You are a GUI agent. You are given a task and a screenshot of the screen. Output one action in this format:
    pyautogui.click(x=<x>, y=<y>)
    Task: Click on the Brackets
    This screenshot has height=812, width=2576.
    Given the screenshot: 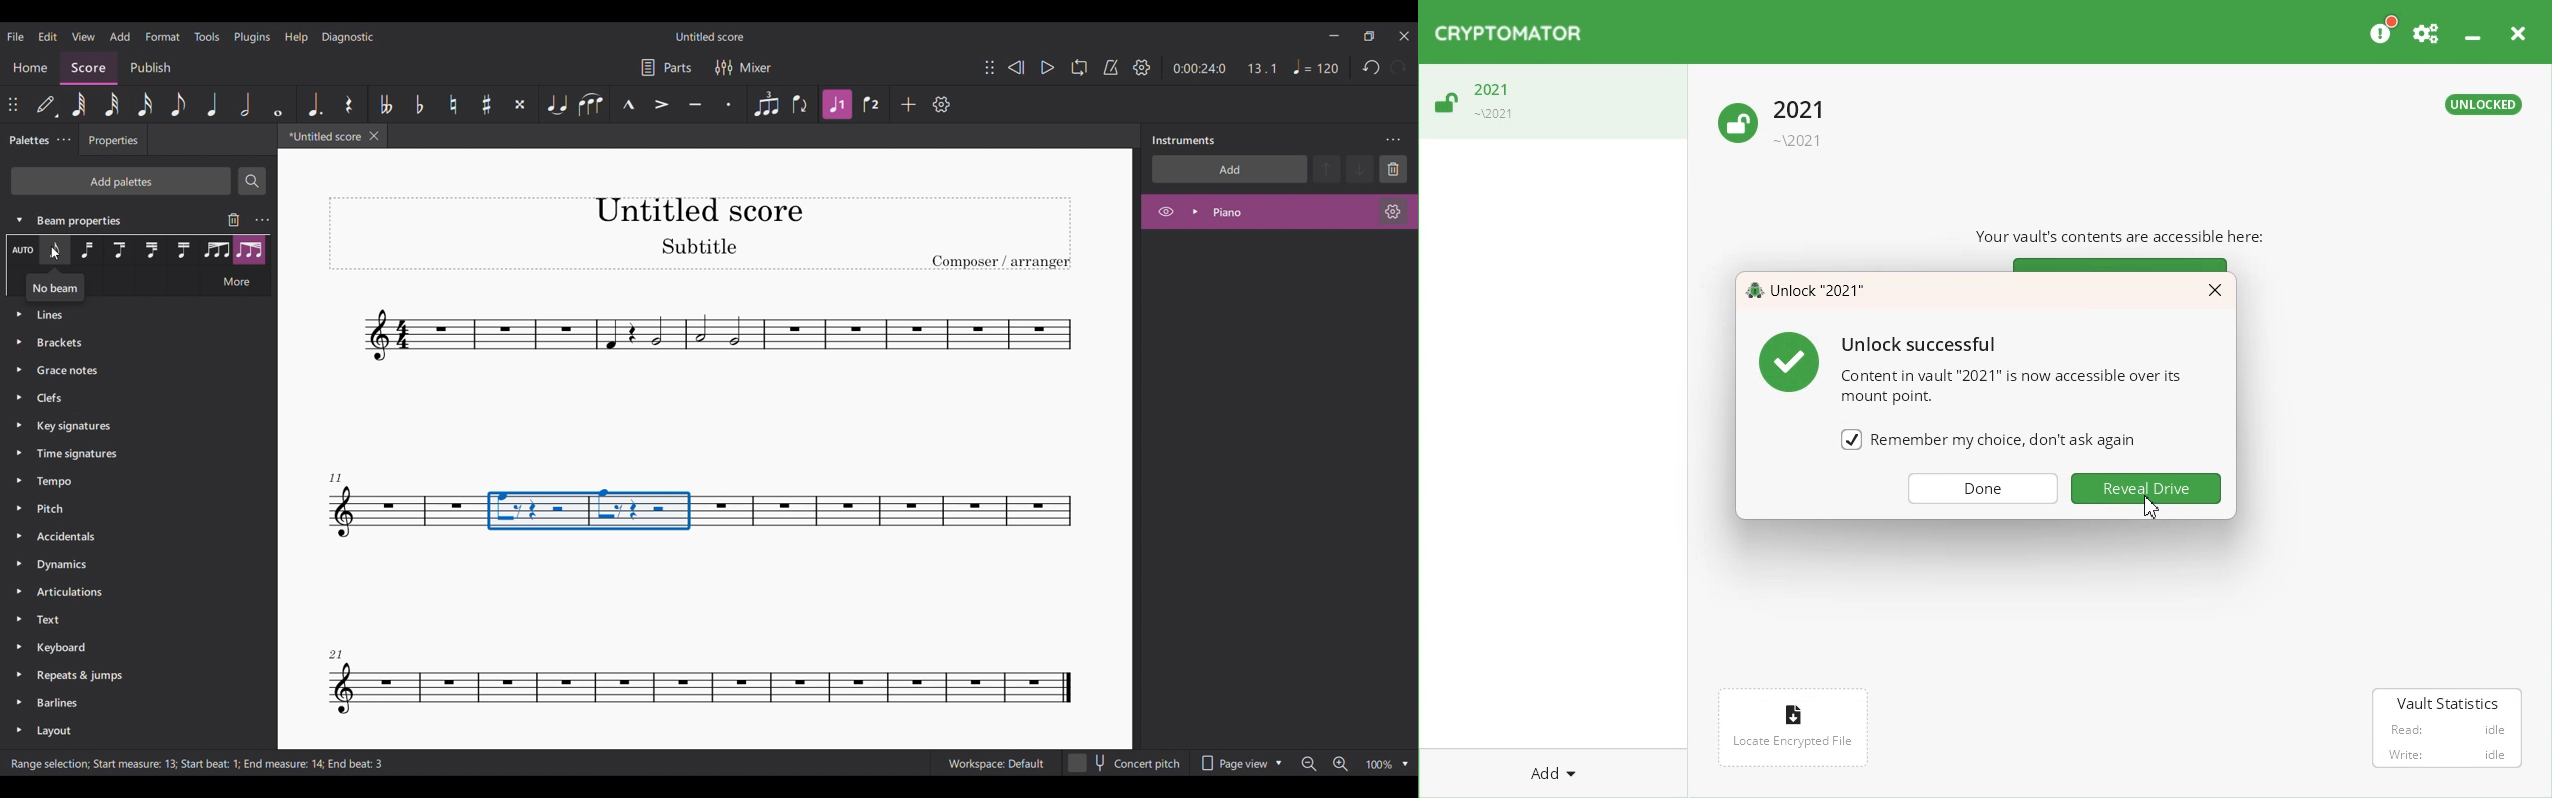 What is the action you would take?
    pyautogui.click(x=132, y=345)
    